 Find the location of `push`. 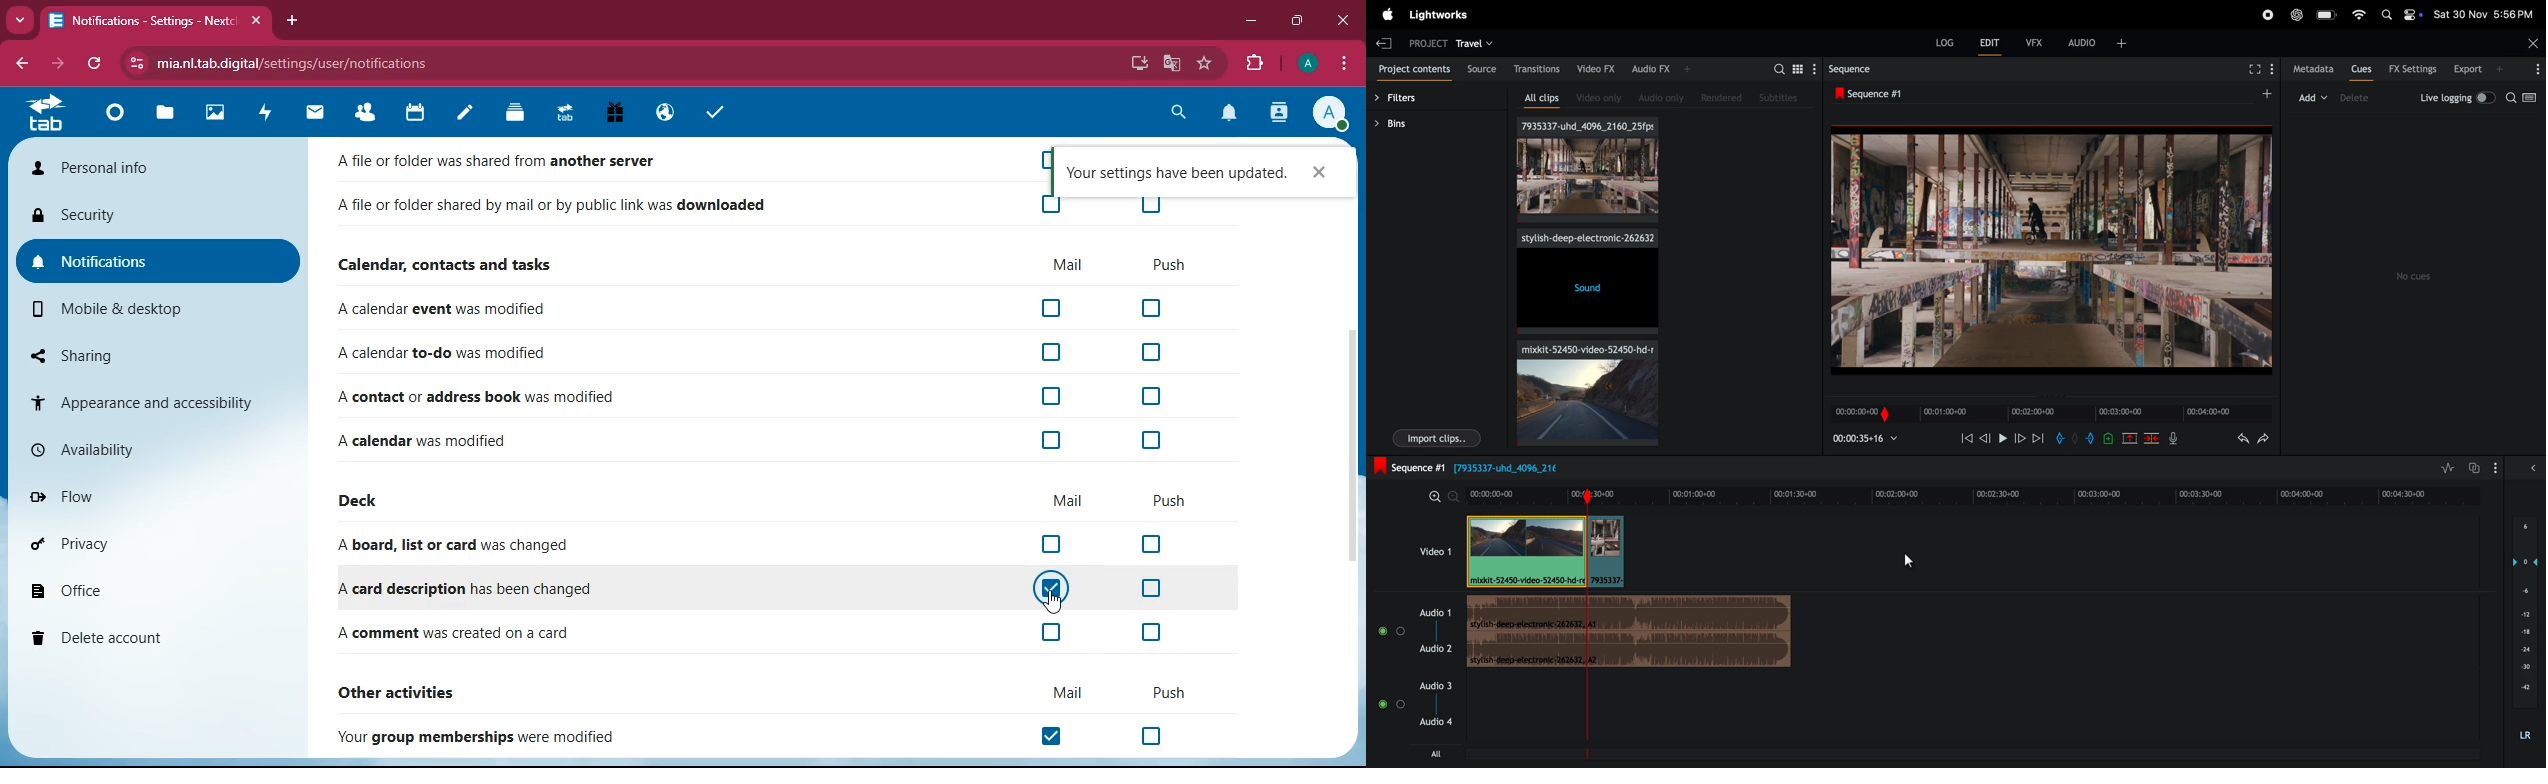

push is located at coordinates (1163, 691).